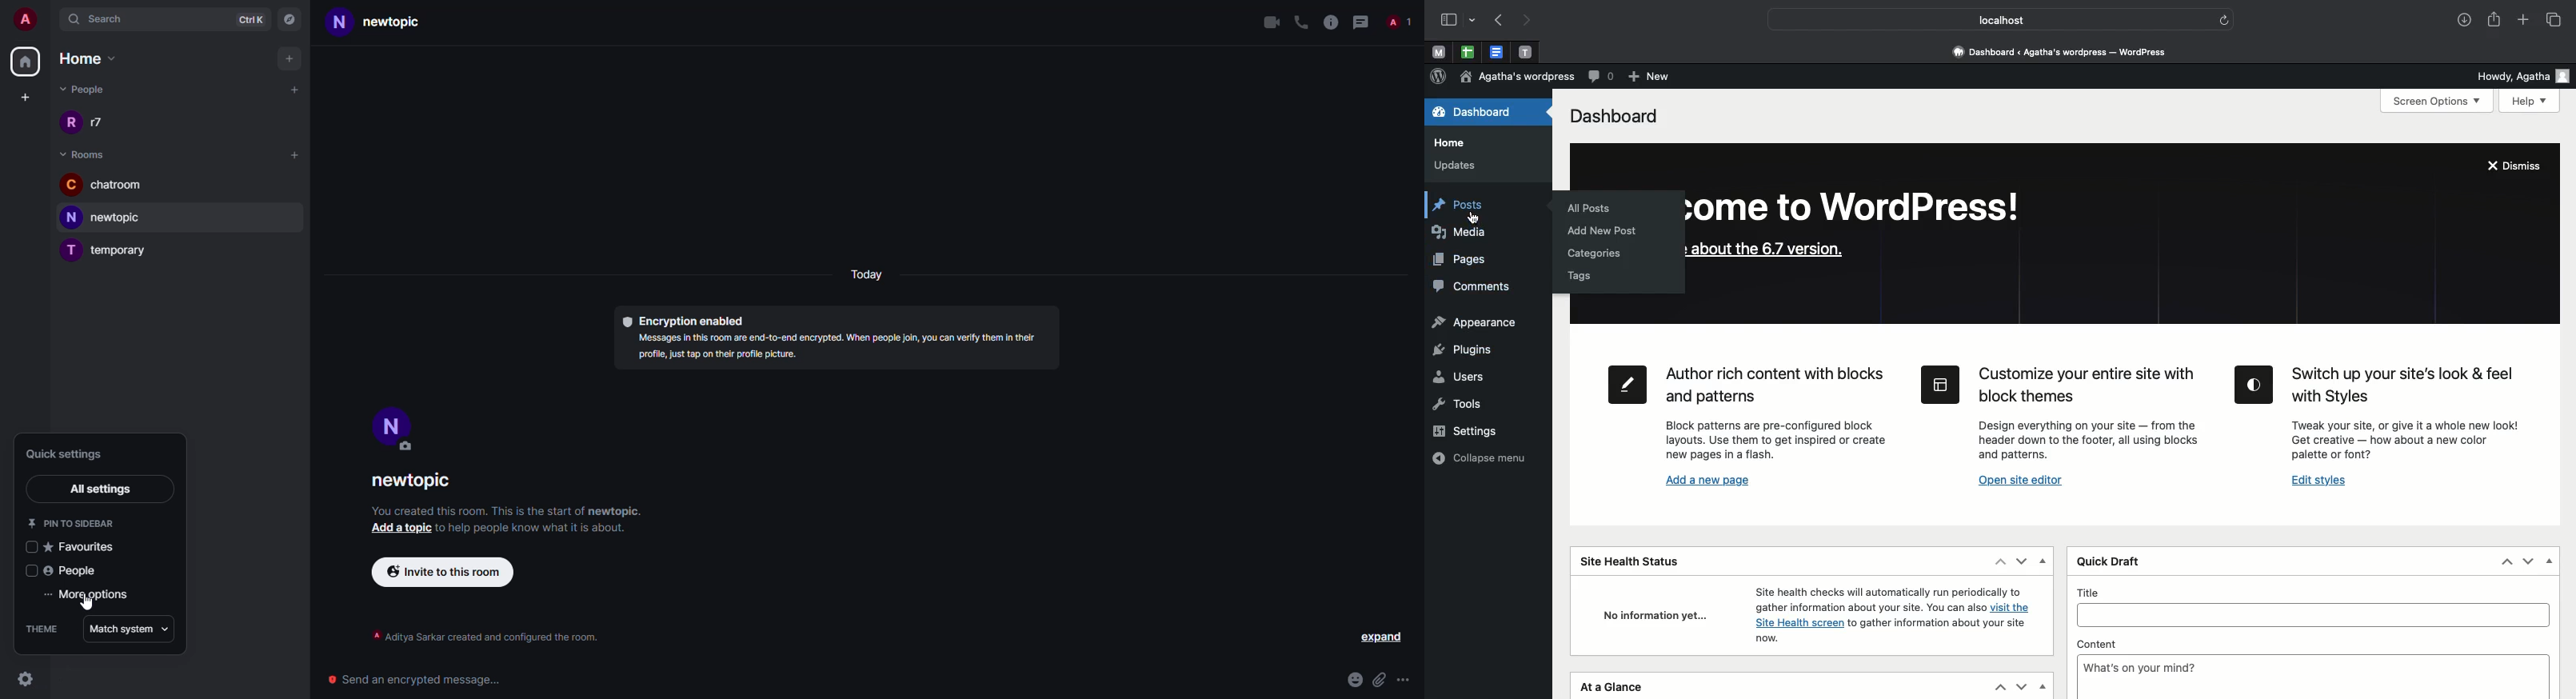  What do you see at coordinates (2314, 676) in the screenshot?
I see `What's on your mind?` at bounding box center [2314, 676].